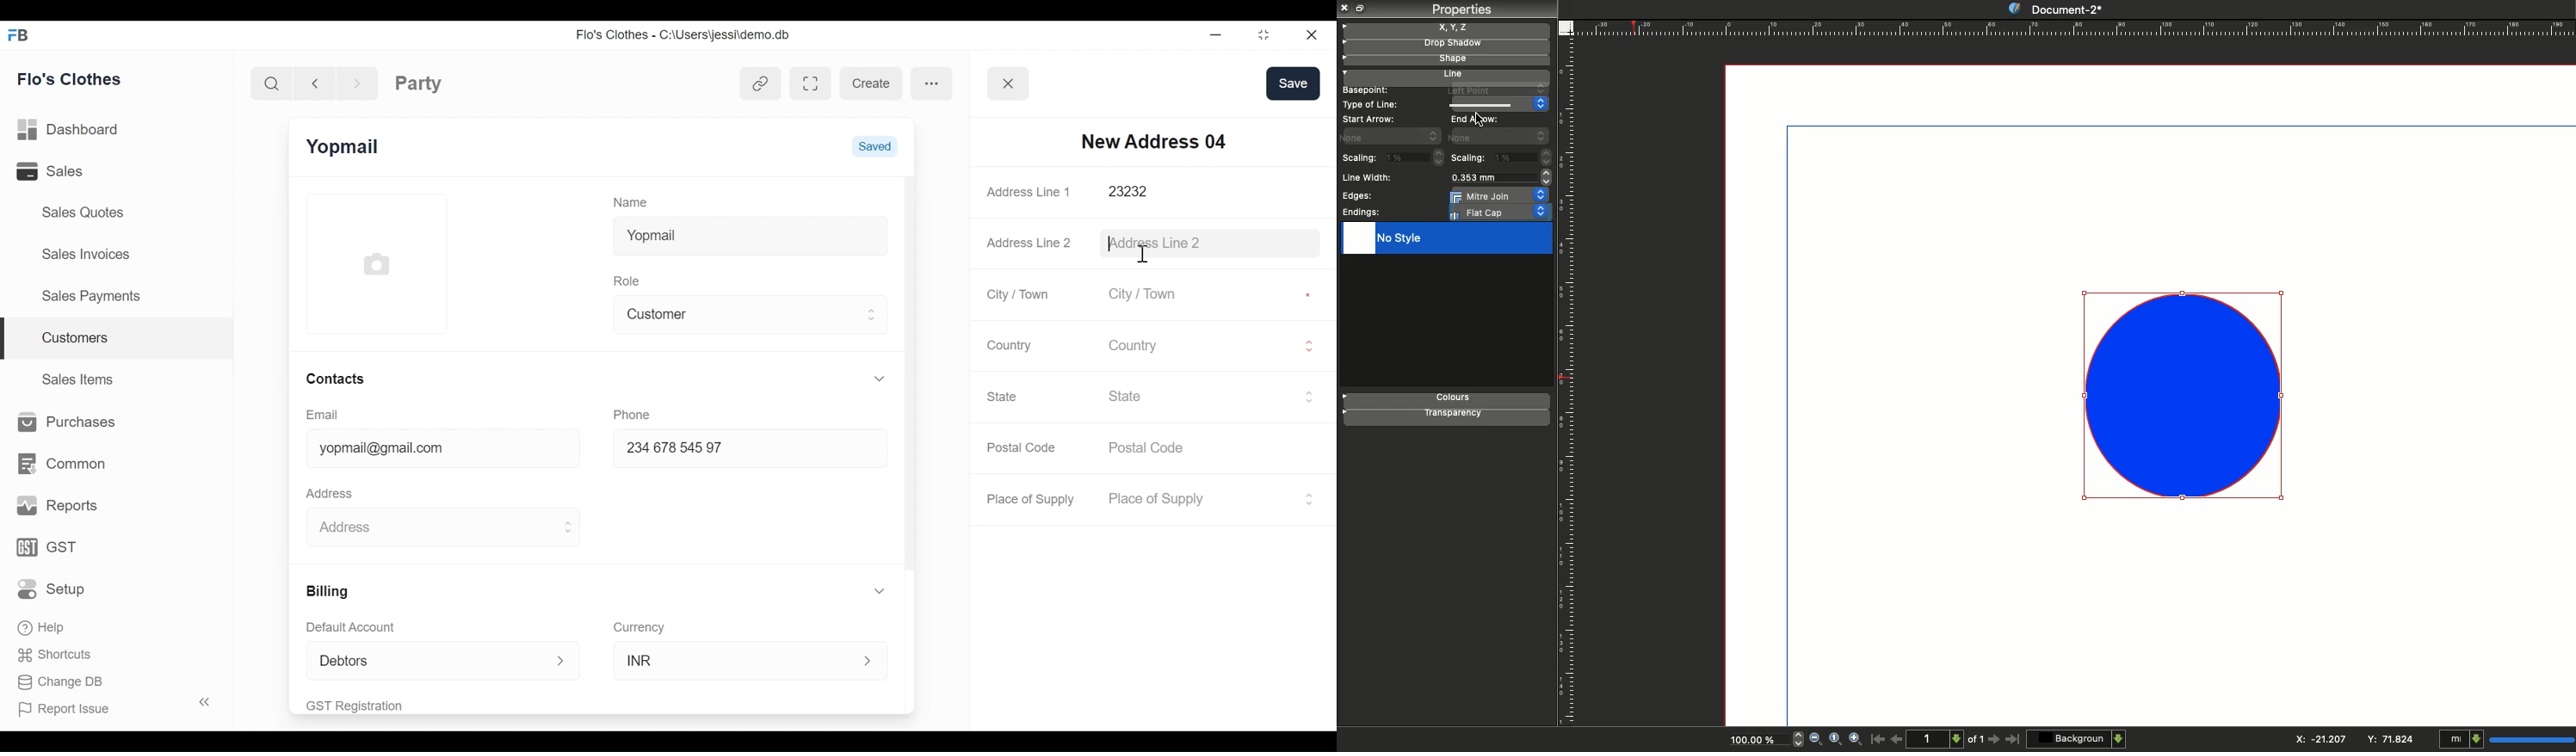 This screenshot has height=756, width=2576. Describe the element at coordinates (1498, 136) in the screenshot. I see `None` at that location.